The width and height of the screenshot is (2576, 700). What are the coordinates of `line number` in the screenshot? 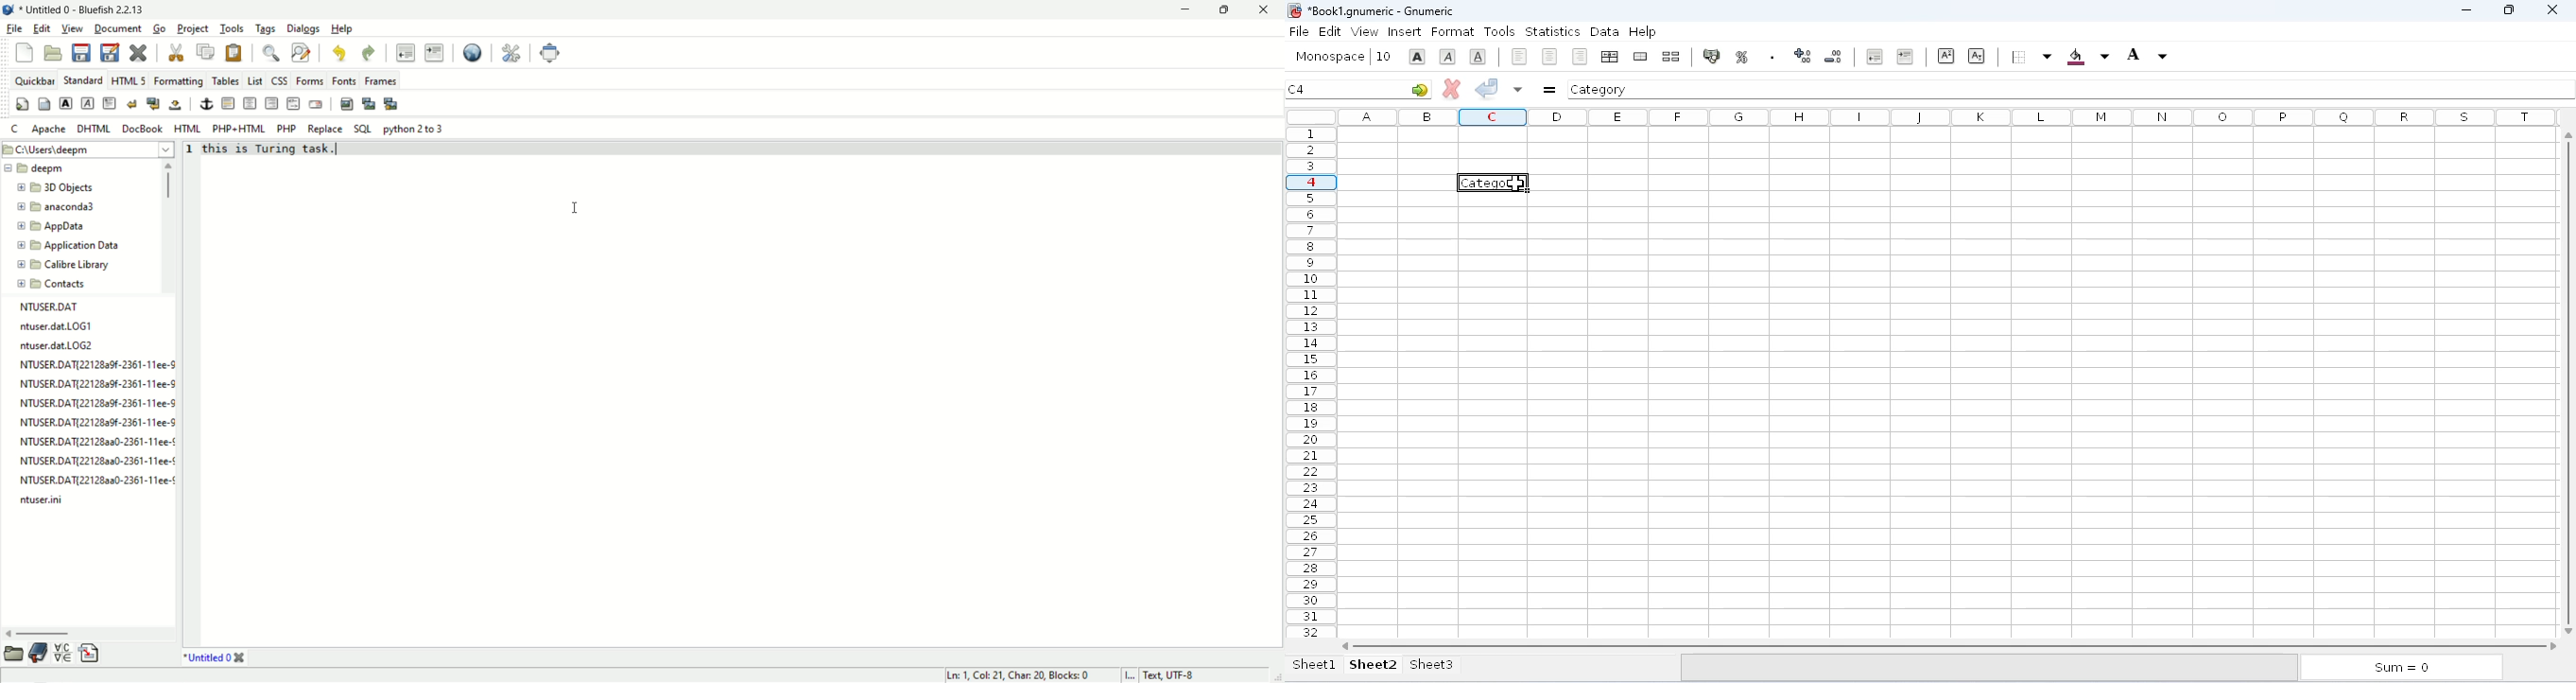 It's located at (191, 394).